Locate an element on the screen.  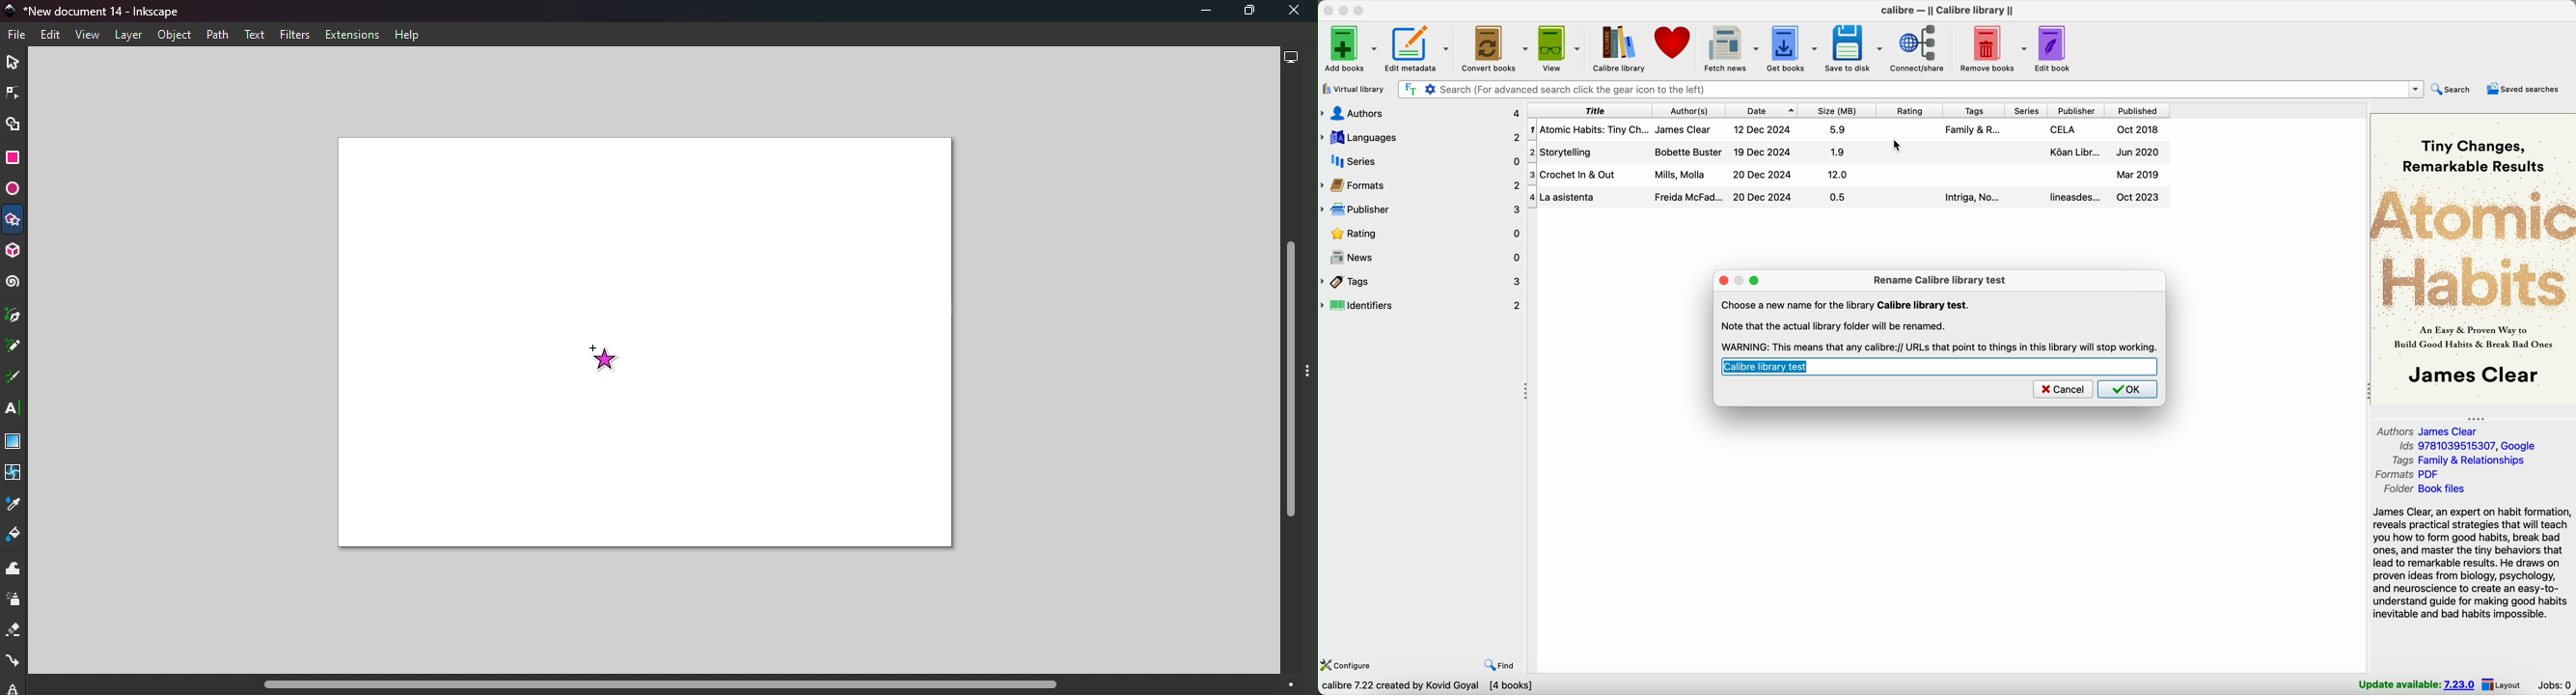
cursor is located at coordinates (1898, 145).